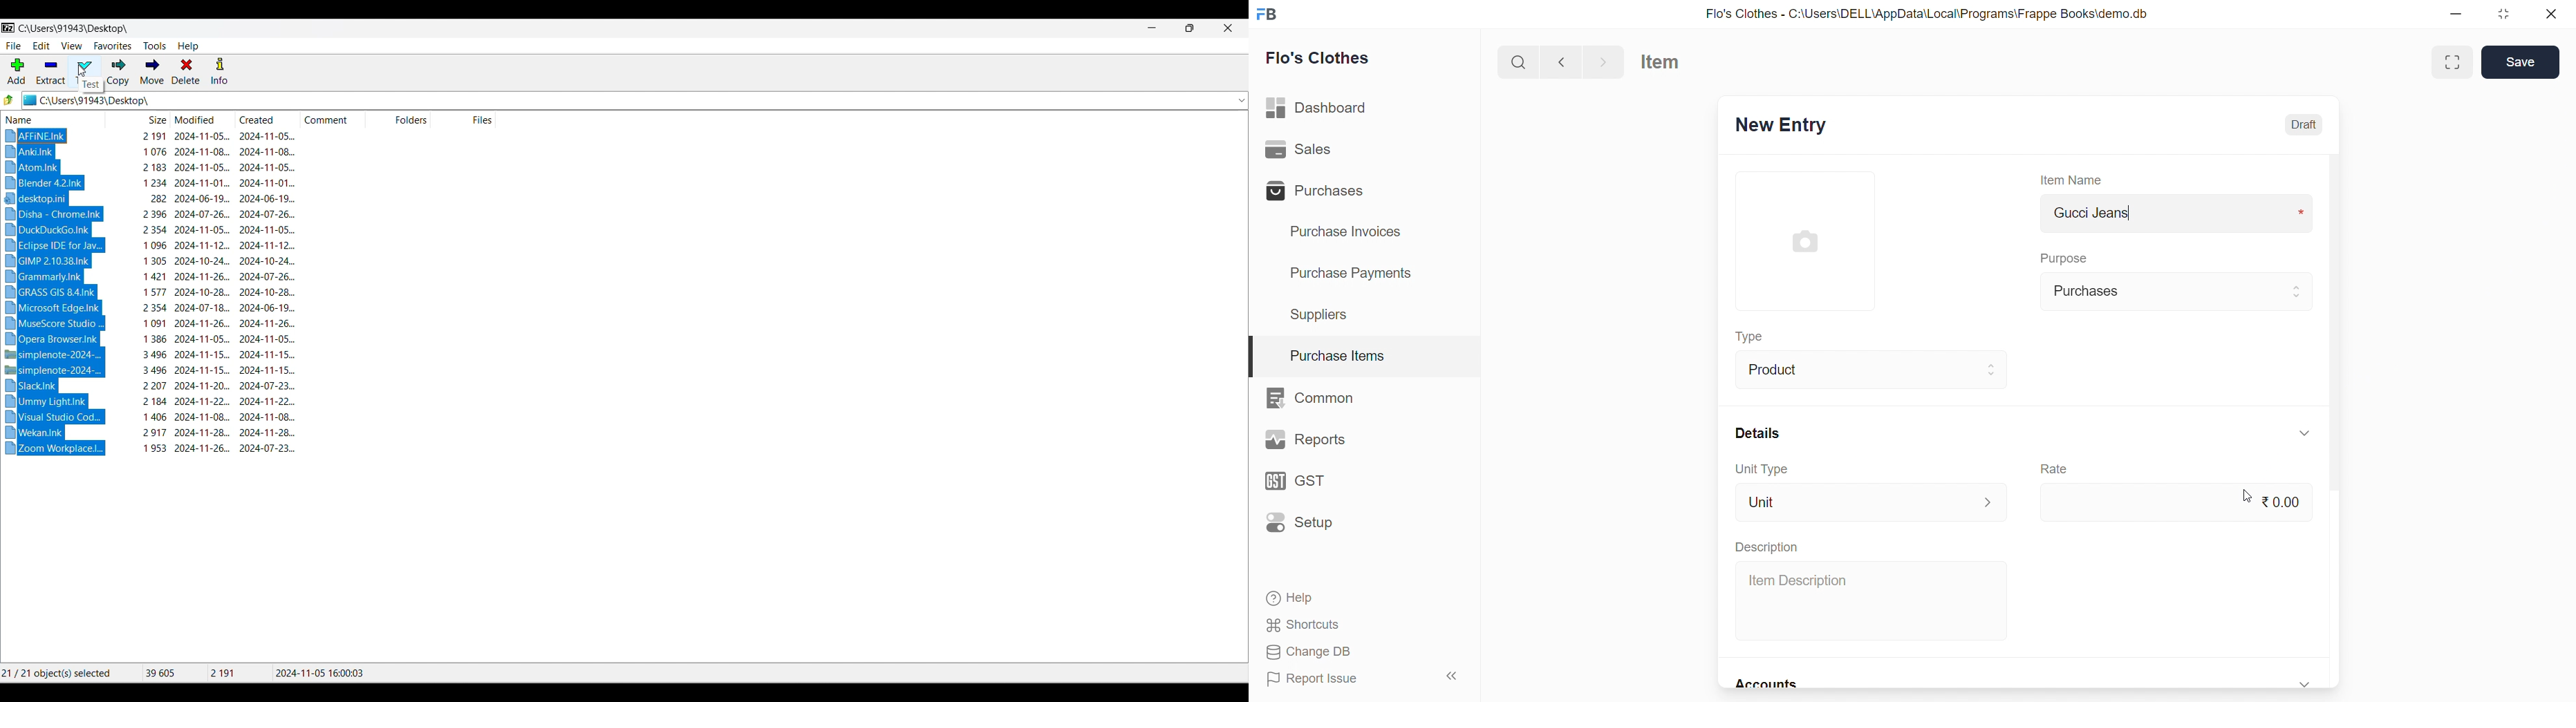 The image size is (2576, 728). What do you see at coordinates (2306, 682) in the screenshot?
I see `expand/collapse` at bounding box center [2306, 682].